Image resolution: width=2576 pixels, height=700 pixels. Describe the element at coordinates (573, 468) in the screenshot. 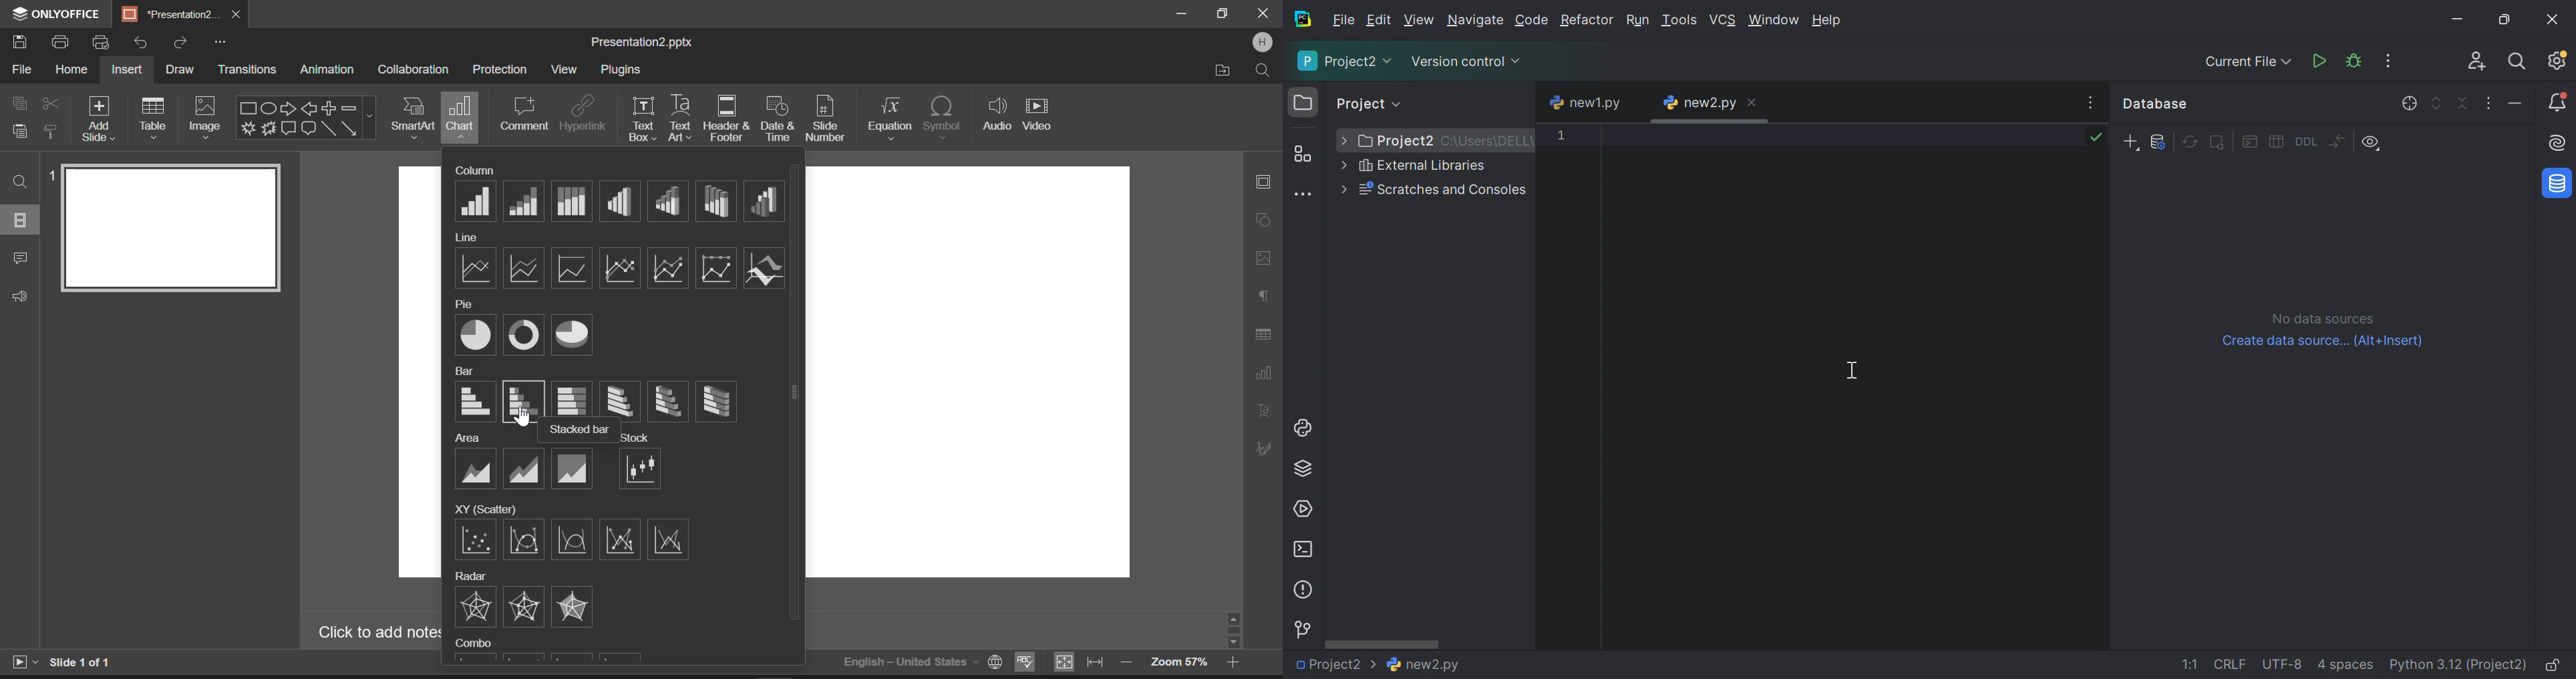

I see `100% Stacked Area` at that location.